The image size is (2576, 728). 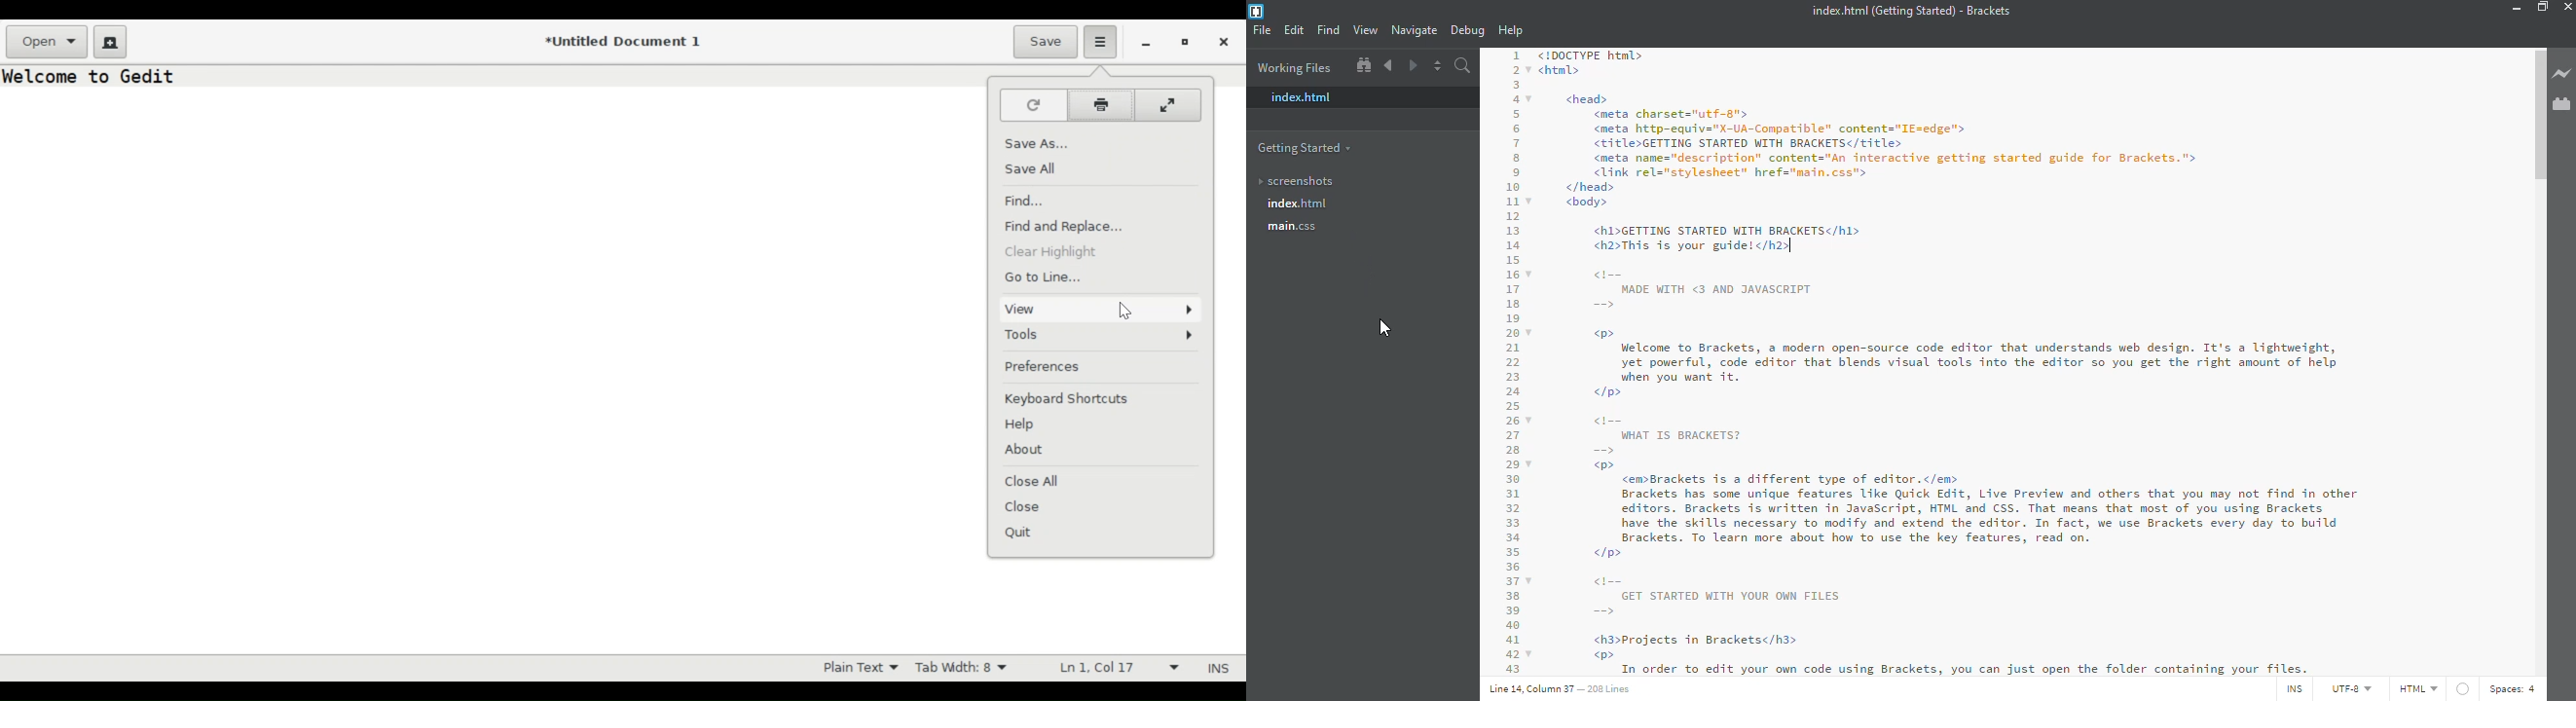 What do you see at coordinates (1303, 96) in the screenshot?
I see `index.html` at bounding box center [1303, 96].